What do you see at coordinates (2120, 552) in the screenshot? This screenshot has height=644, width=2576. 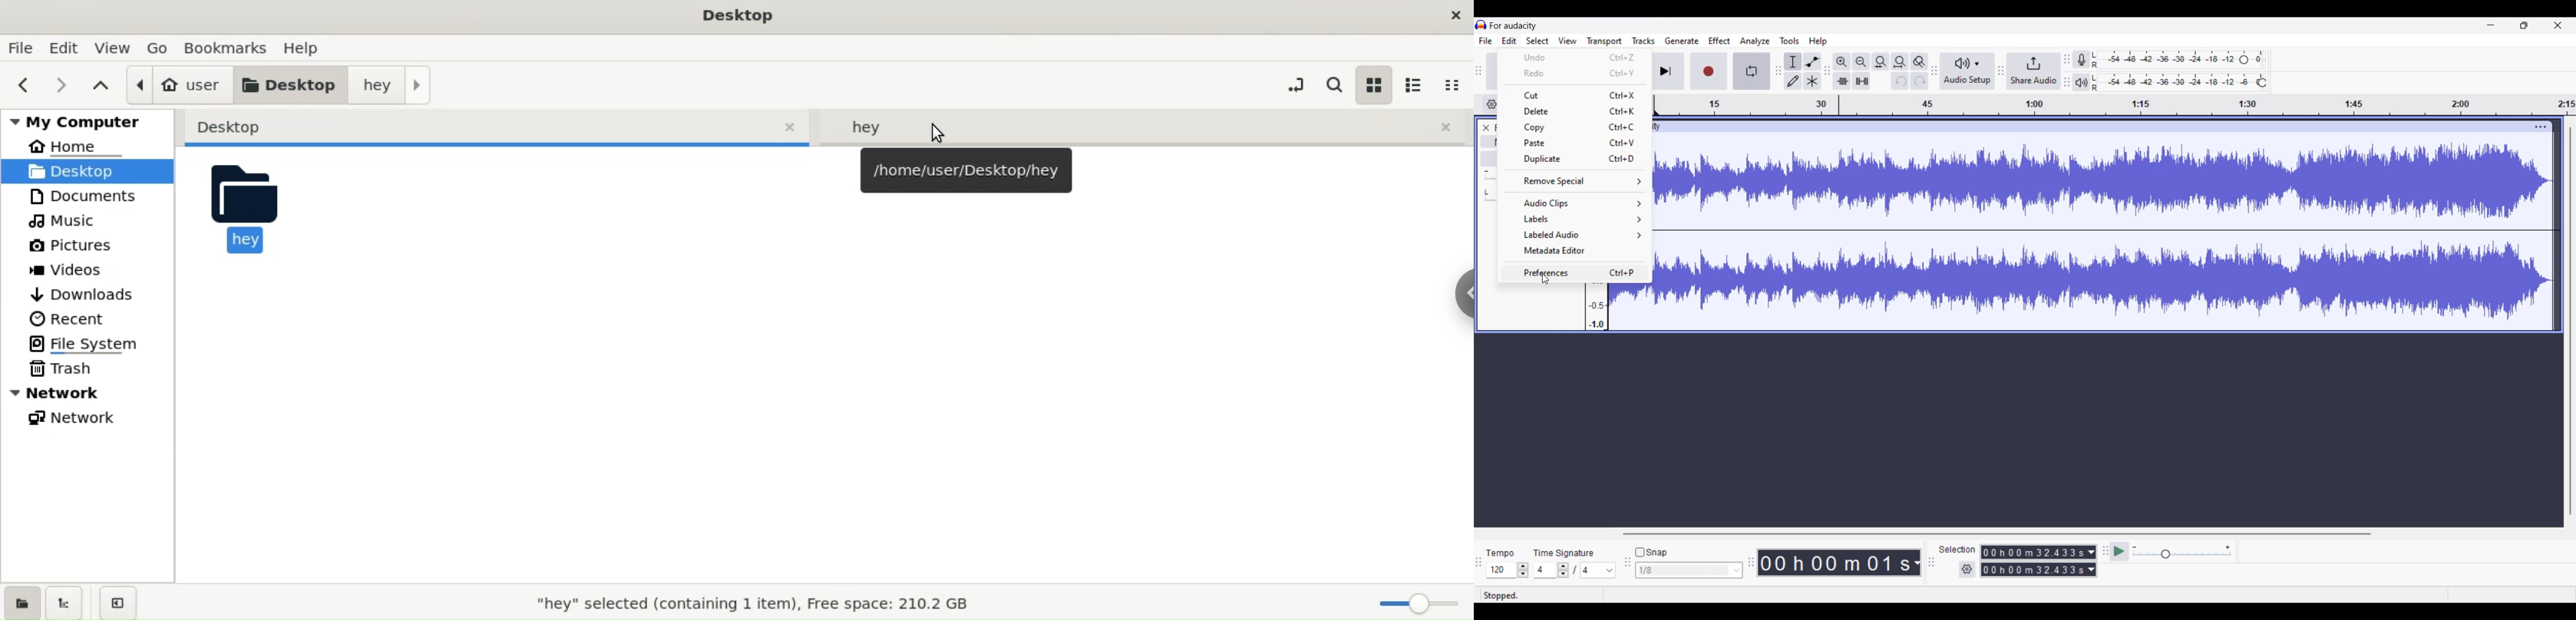 I see `Play at speed/Play at speed once` at bounding box center [2120, 552].